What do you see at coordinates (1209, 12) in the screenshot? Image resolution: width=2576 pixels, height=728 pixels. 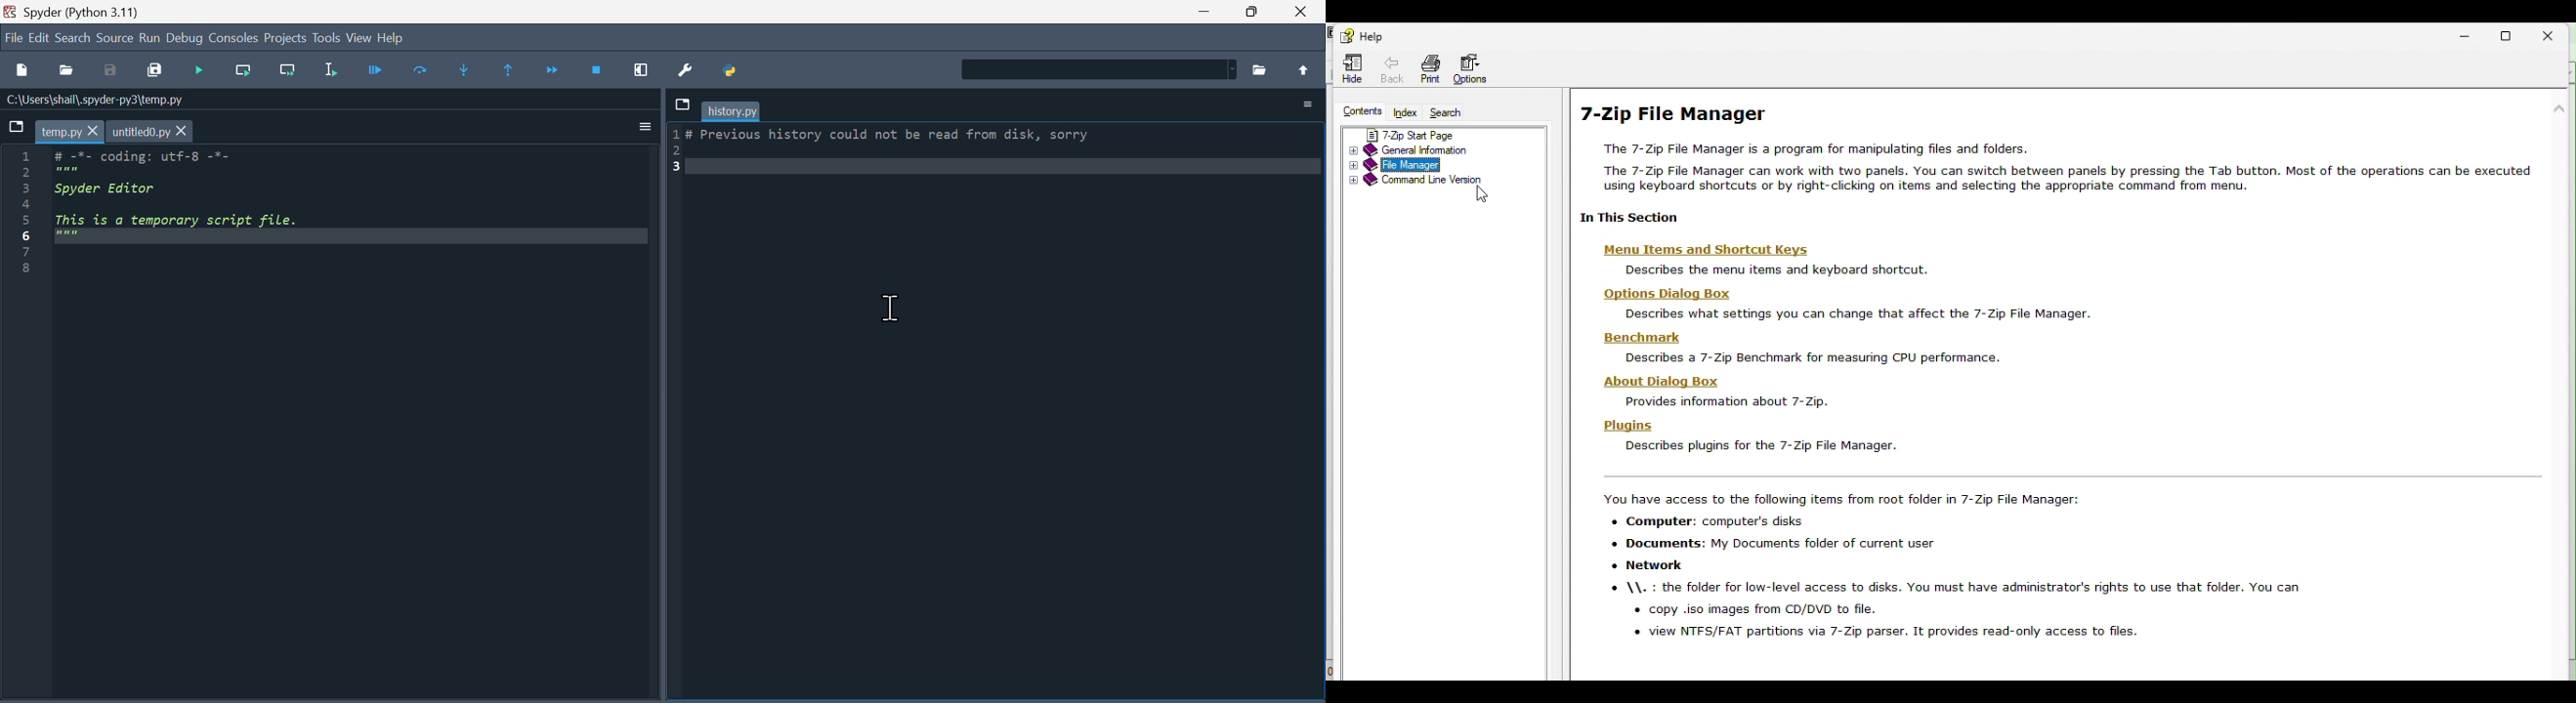 I see `minimise` at bounding box center [1209, 12].